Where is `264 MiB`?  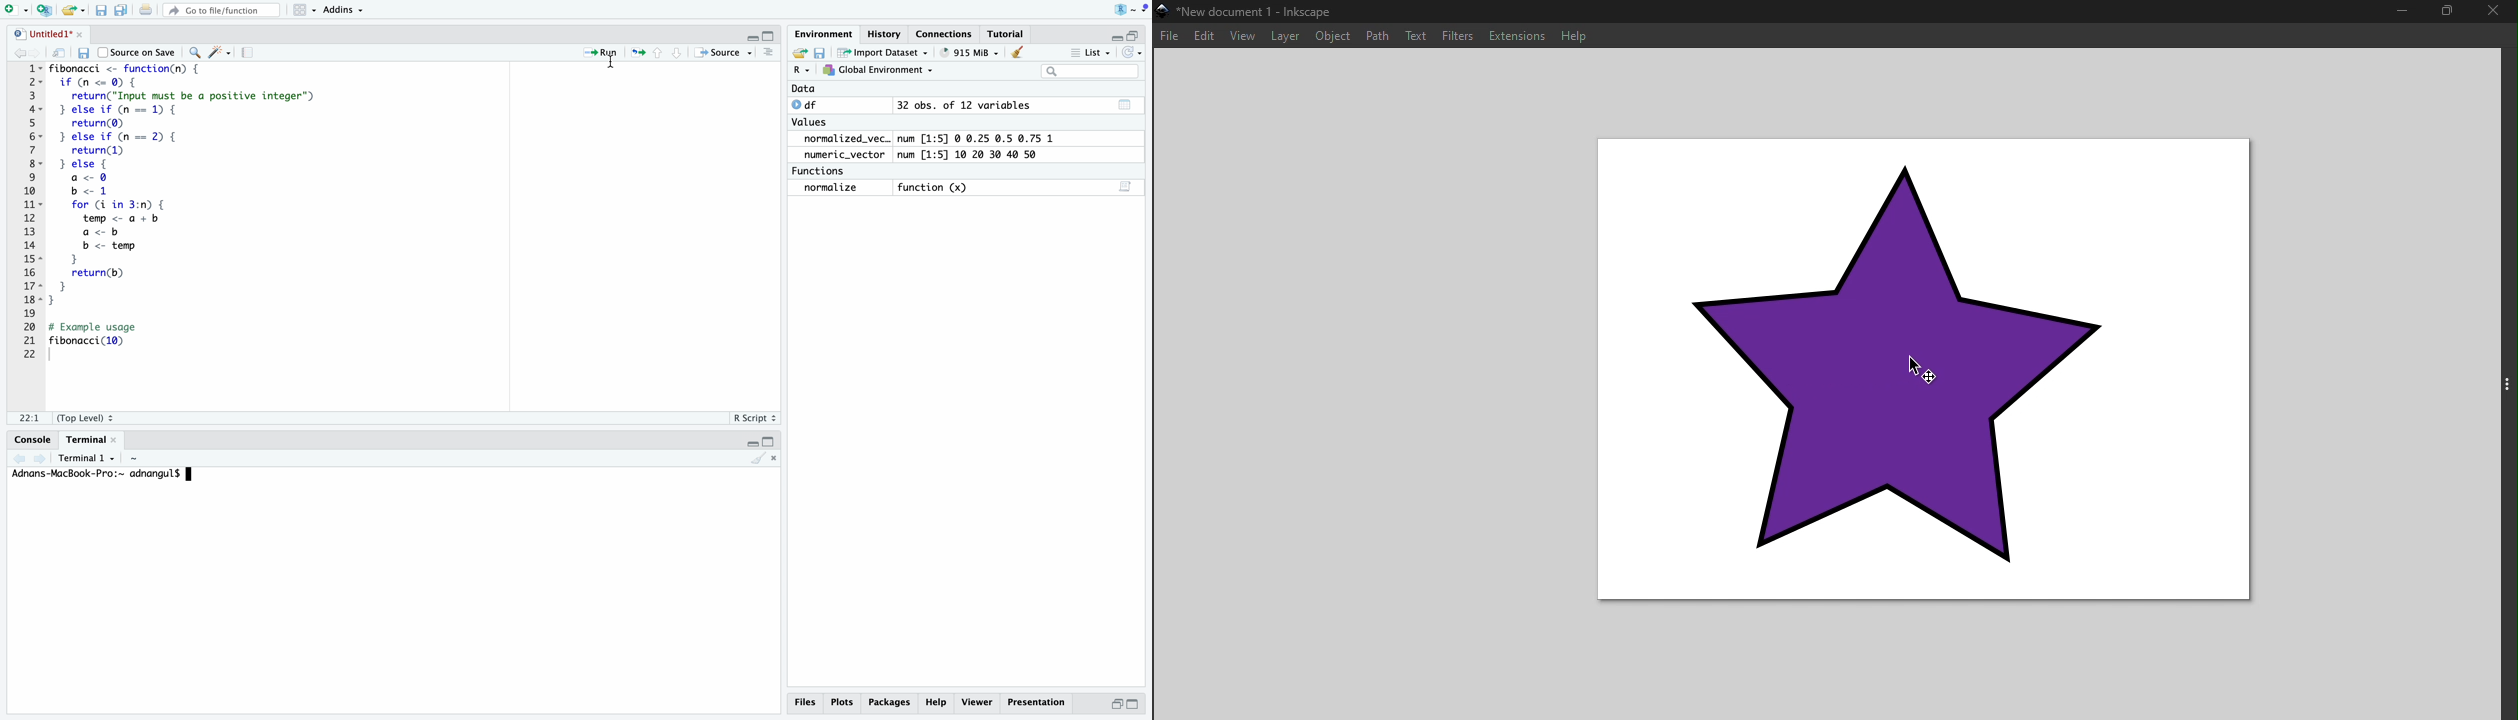
264 MiB is located at coordinates (972, 52).